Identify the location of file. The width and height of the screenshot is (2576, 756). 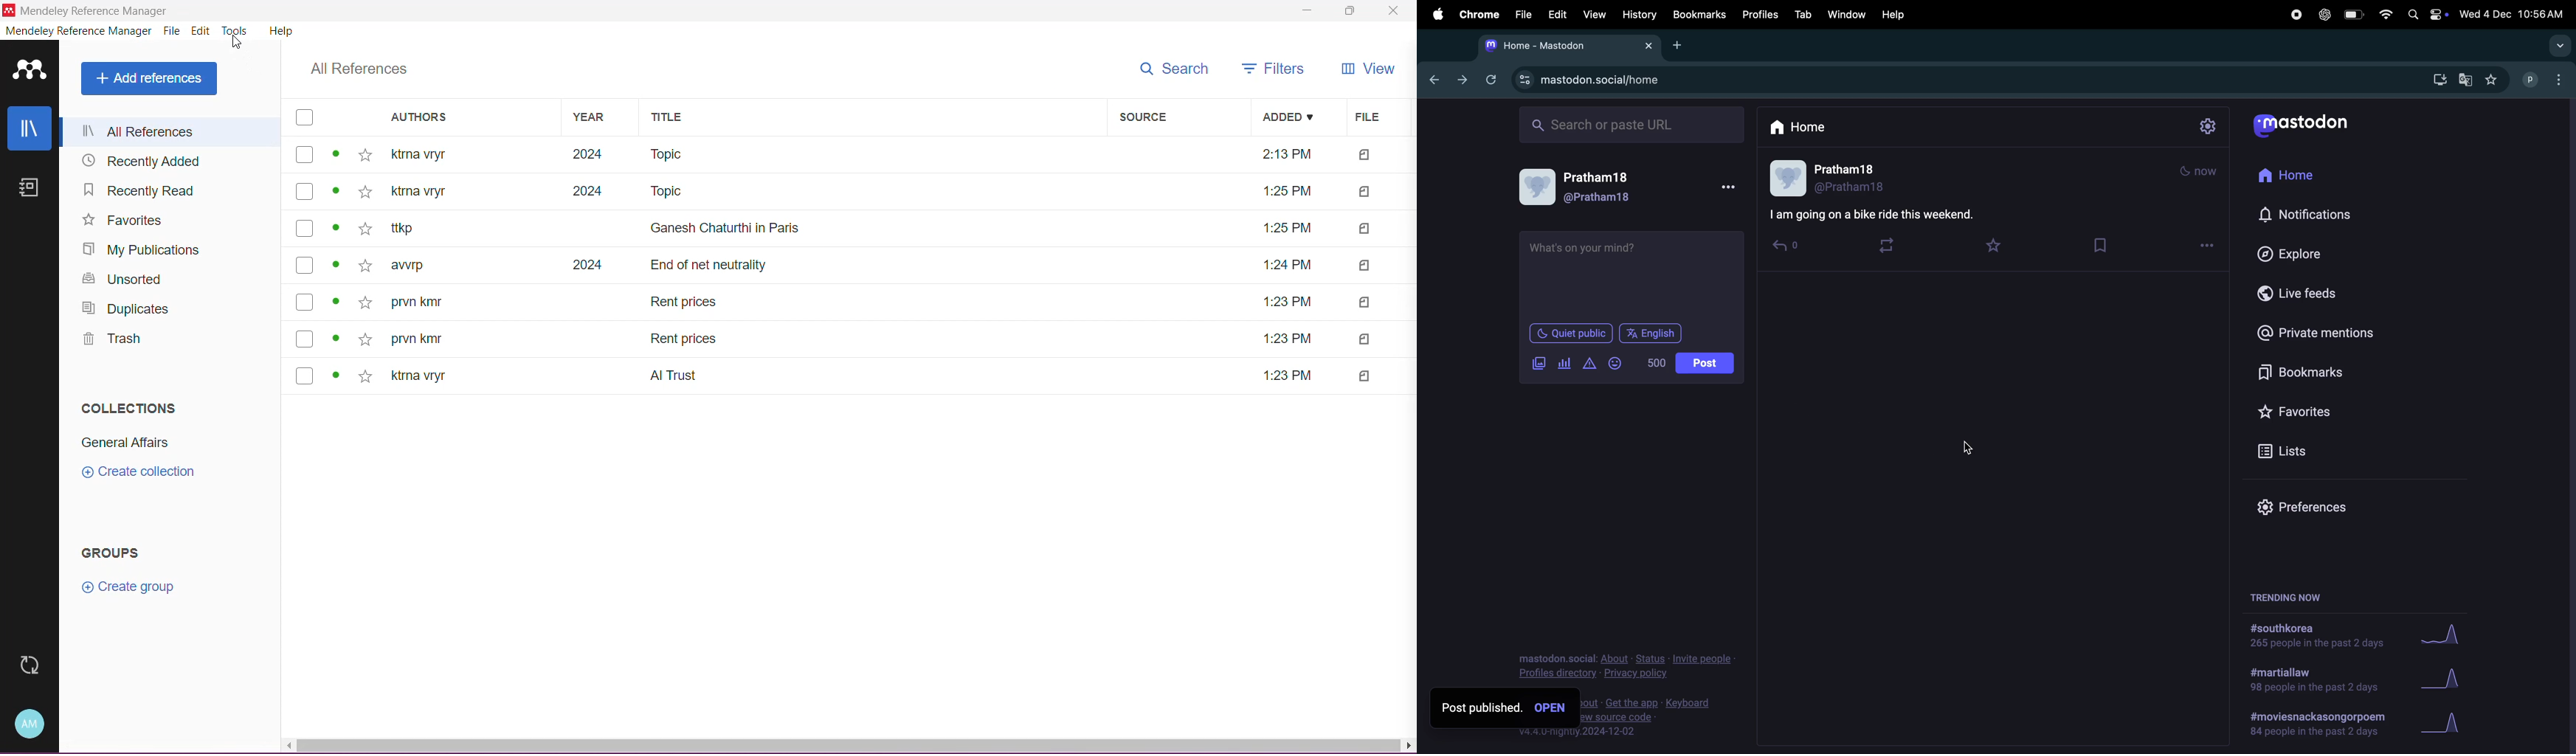
(1363, 340).